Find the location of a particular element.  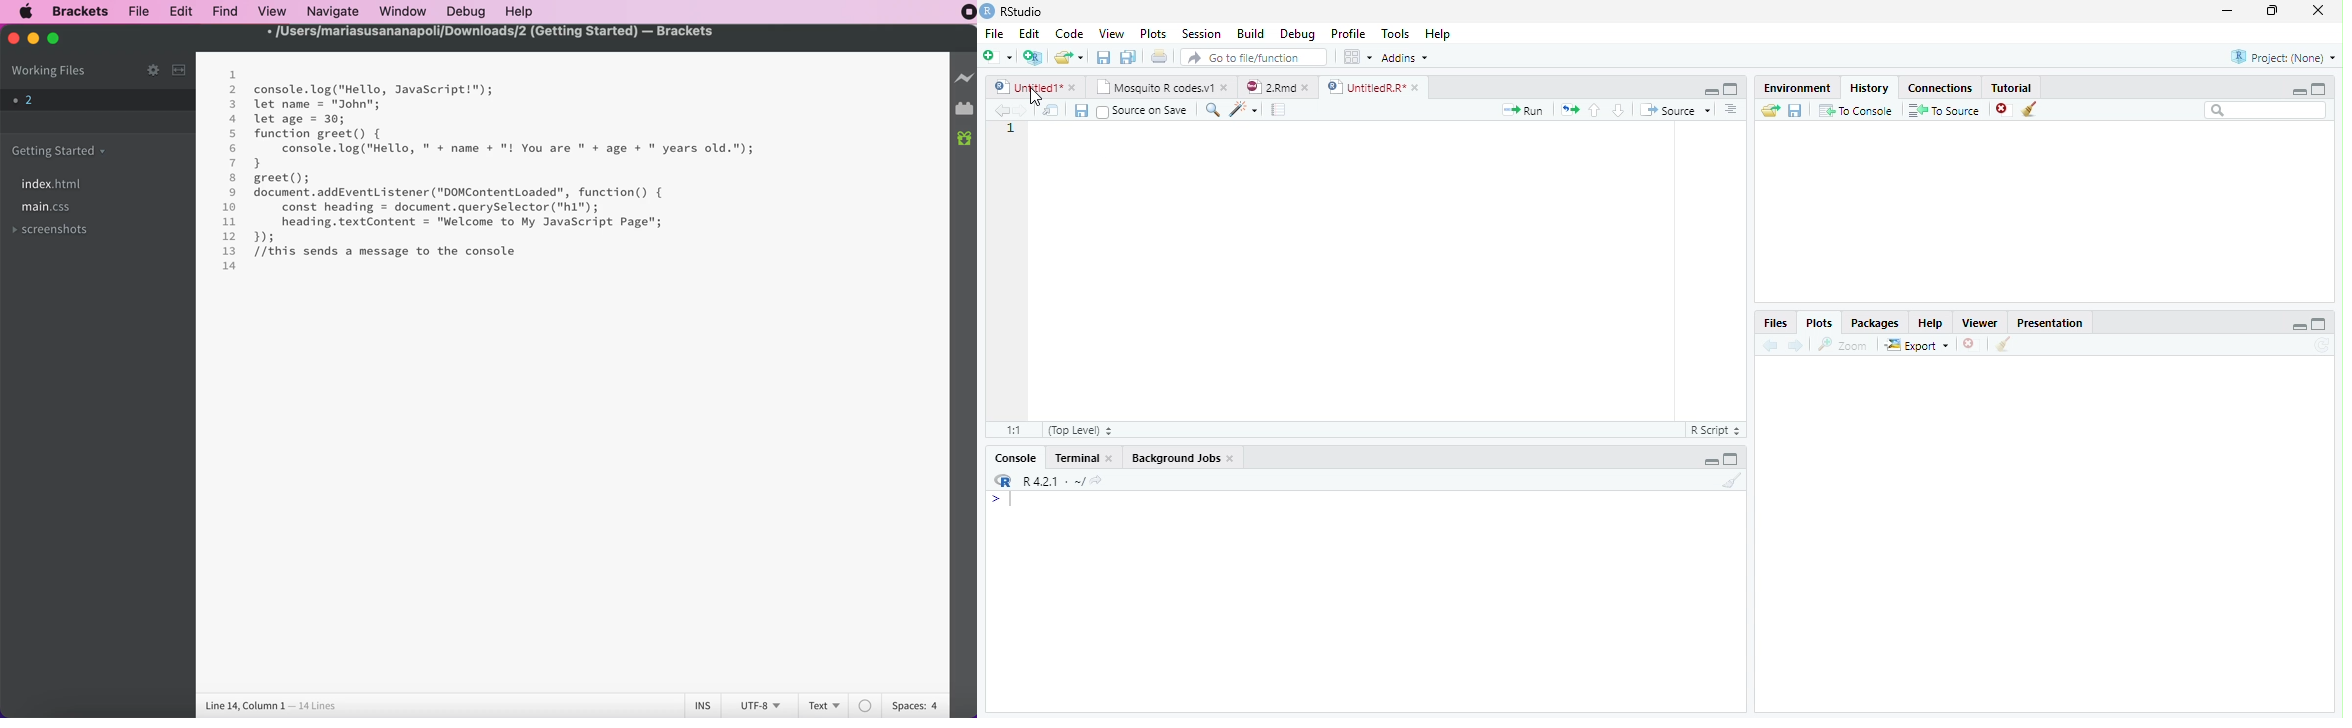

Go to previous section is located at coordinates (1594, 109).